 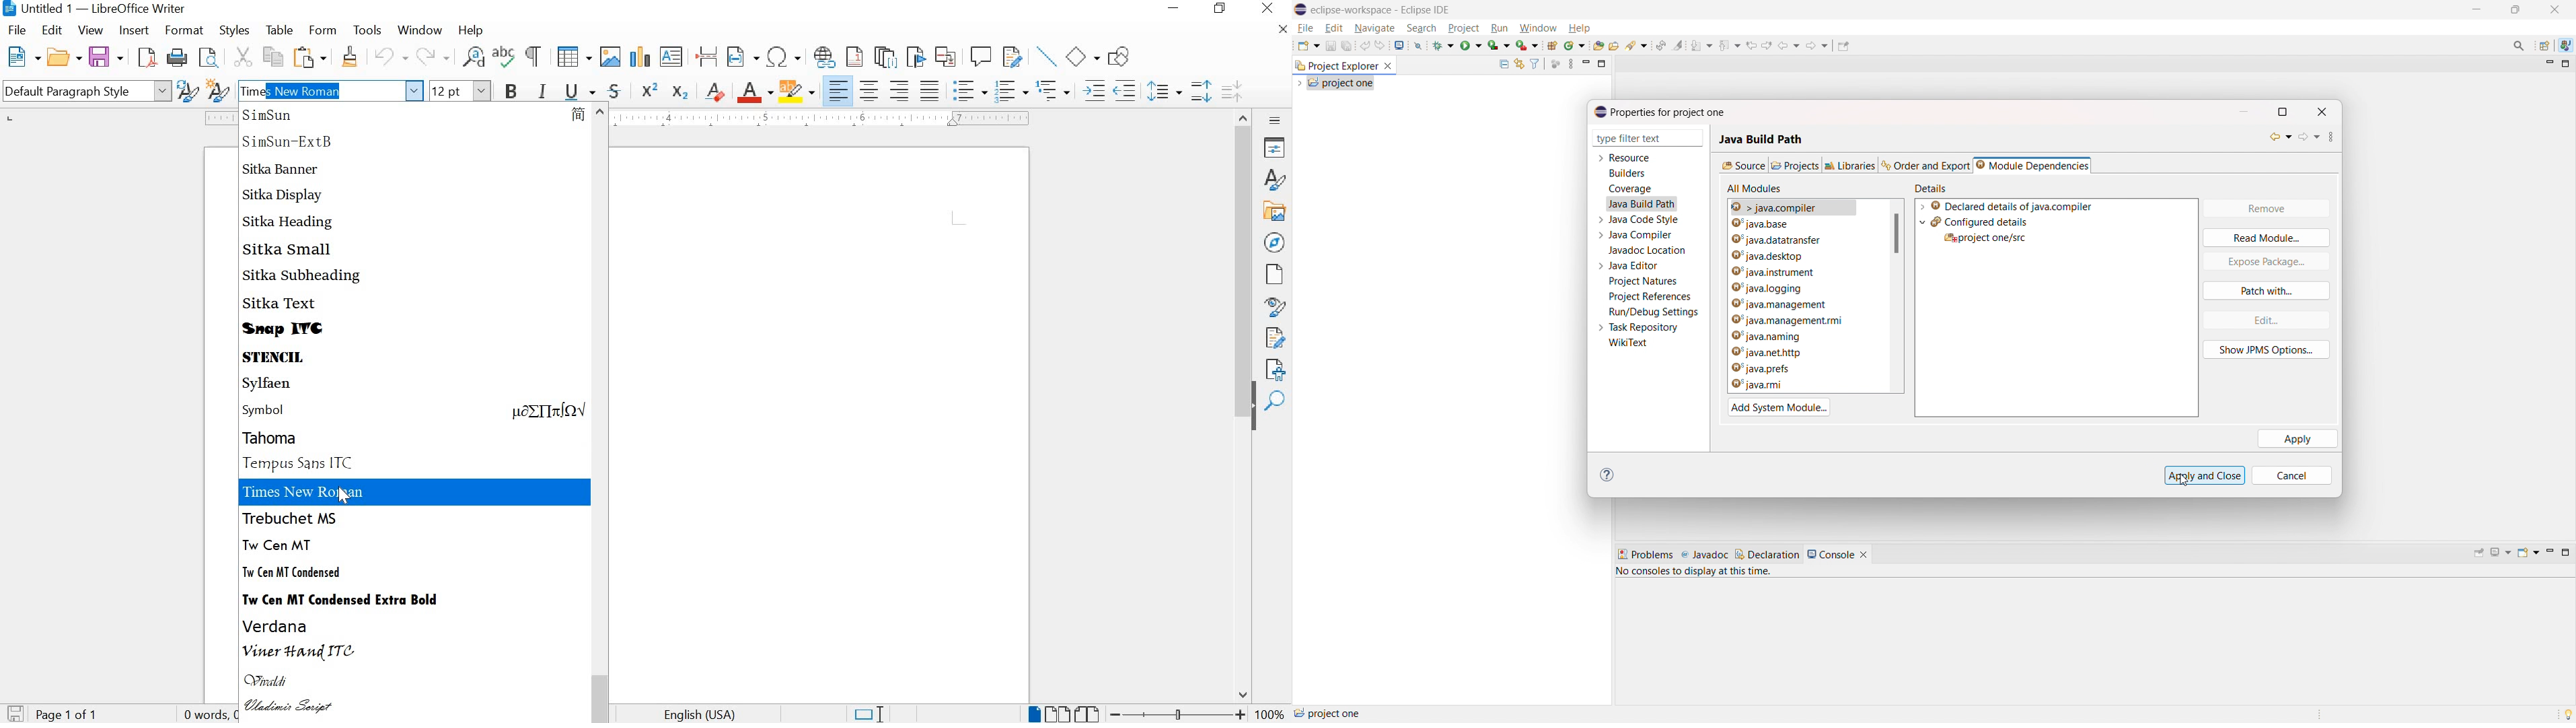 What do you see at coordinates (1276, 212) in the screenshot?
I see `GALLERY` at bounding box center [1276, 212].